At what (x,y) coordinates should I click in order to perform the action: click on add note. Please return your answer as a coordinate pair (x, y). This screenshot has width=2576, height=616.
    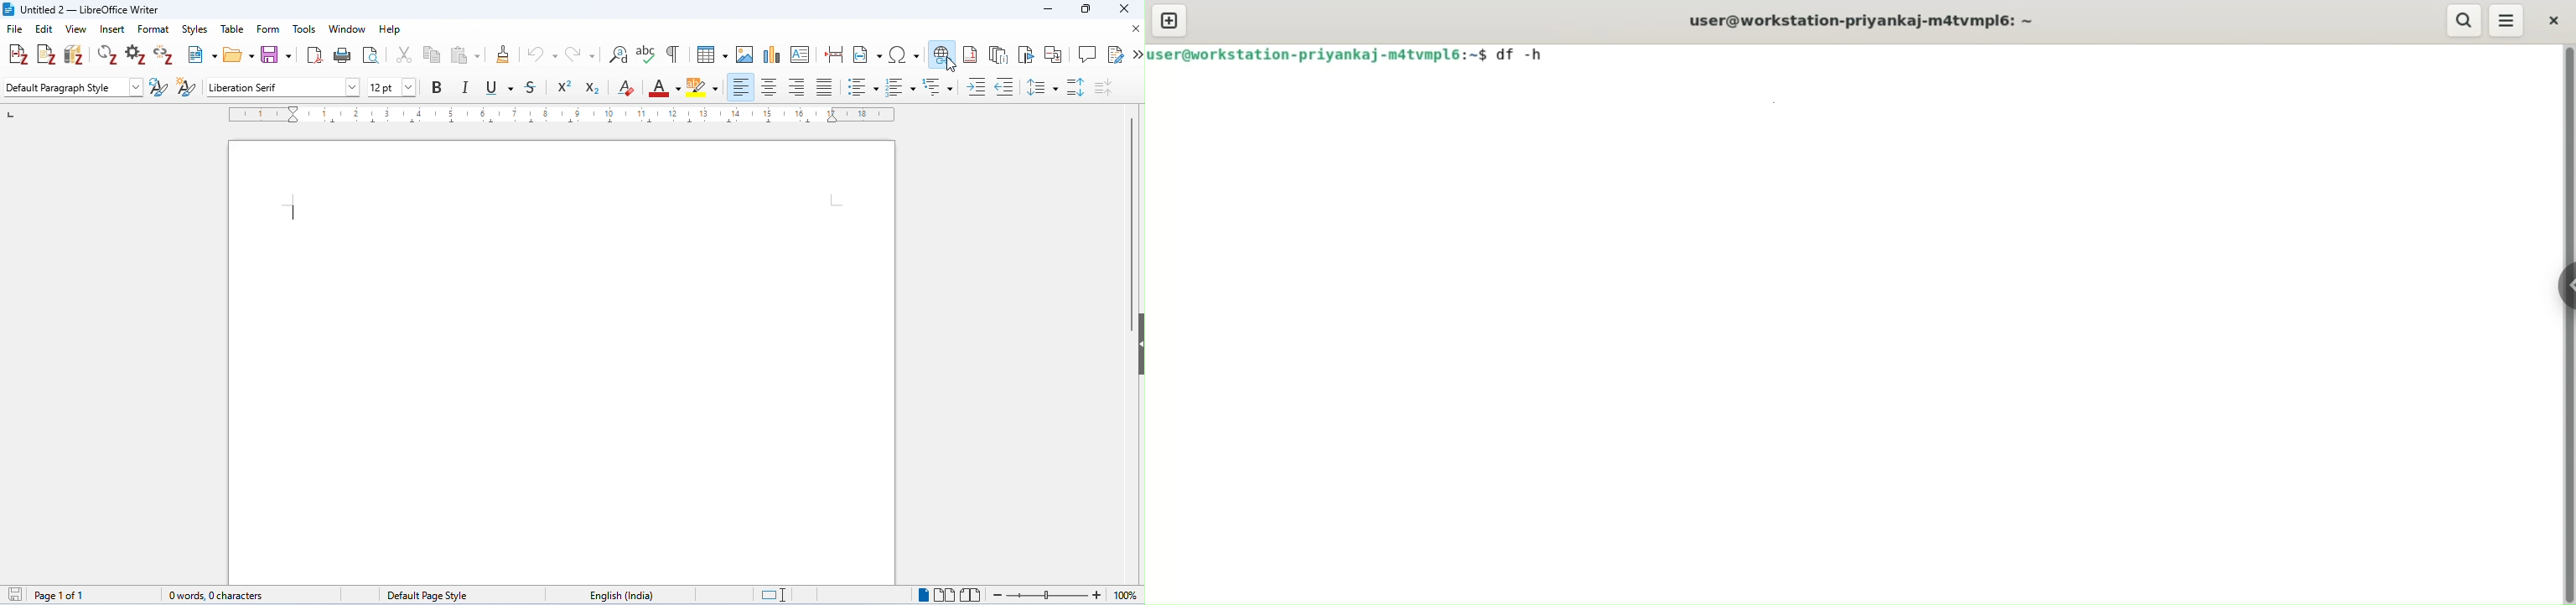
    Looking at the image, I should click on (47, 54).